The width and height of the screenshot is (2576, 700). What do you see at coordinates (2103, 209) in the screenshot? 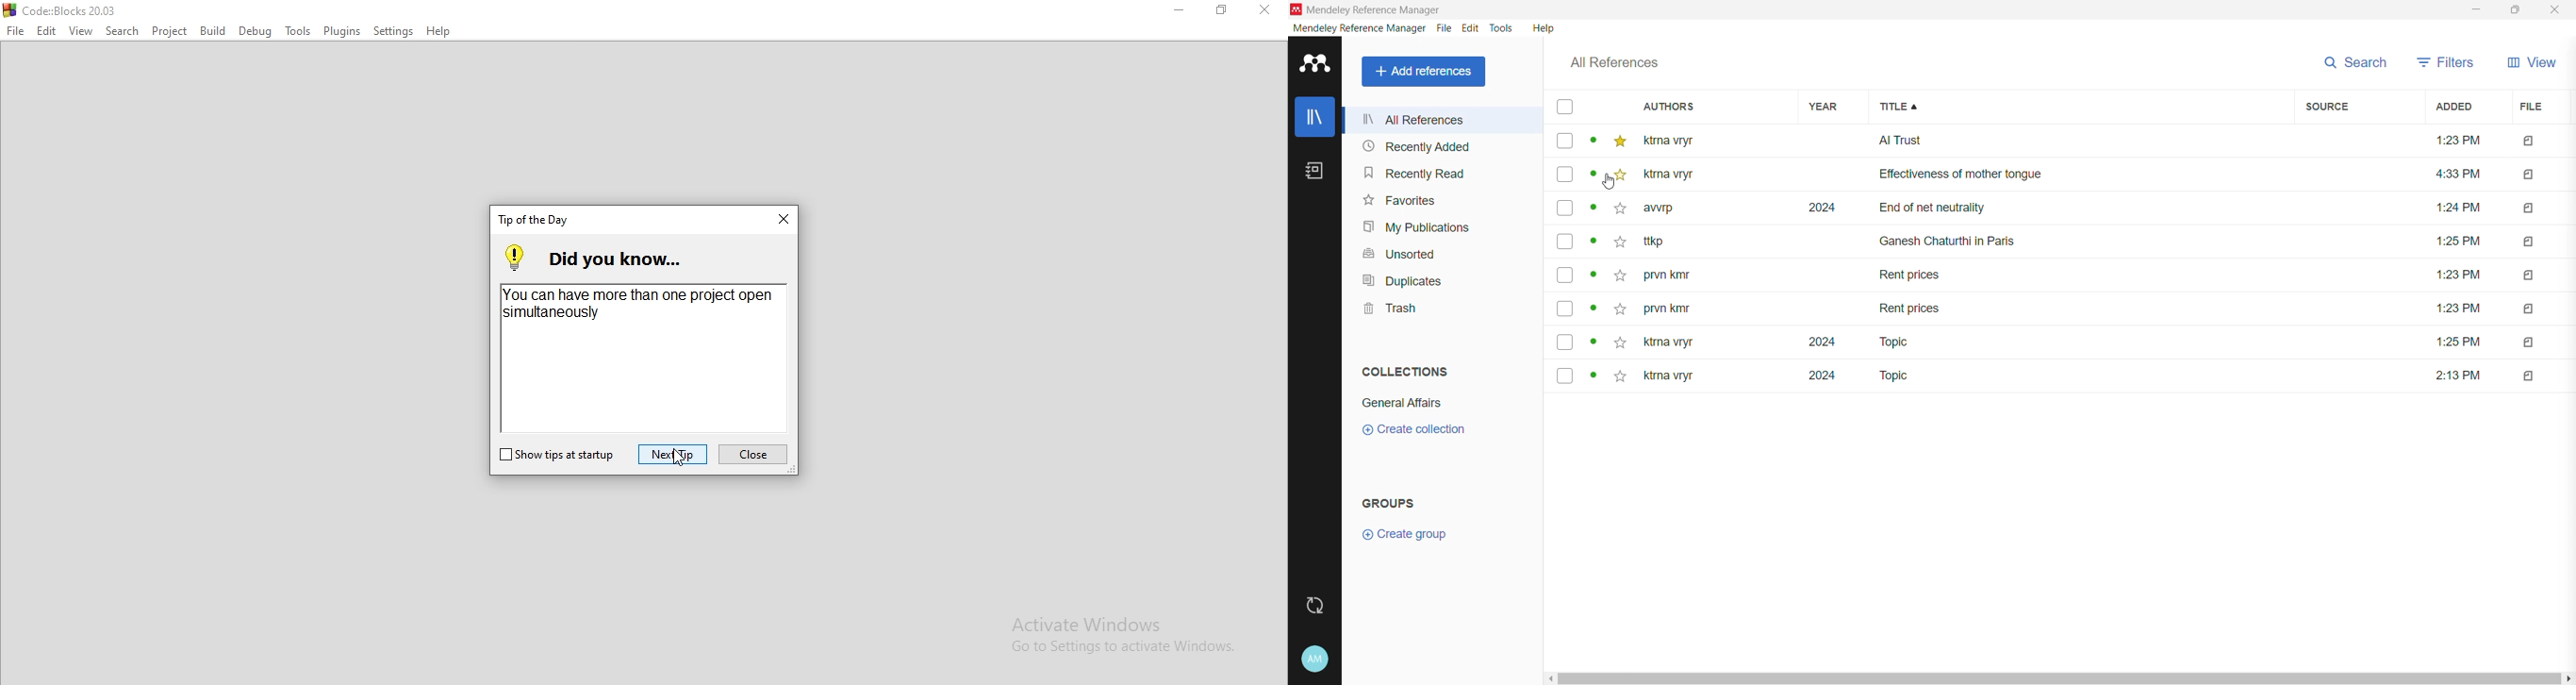
I see `end of net neutrally ` at bounding box center [2103, 209].